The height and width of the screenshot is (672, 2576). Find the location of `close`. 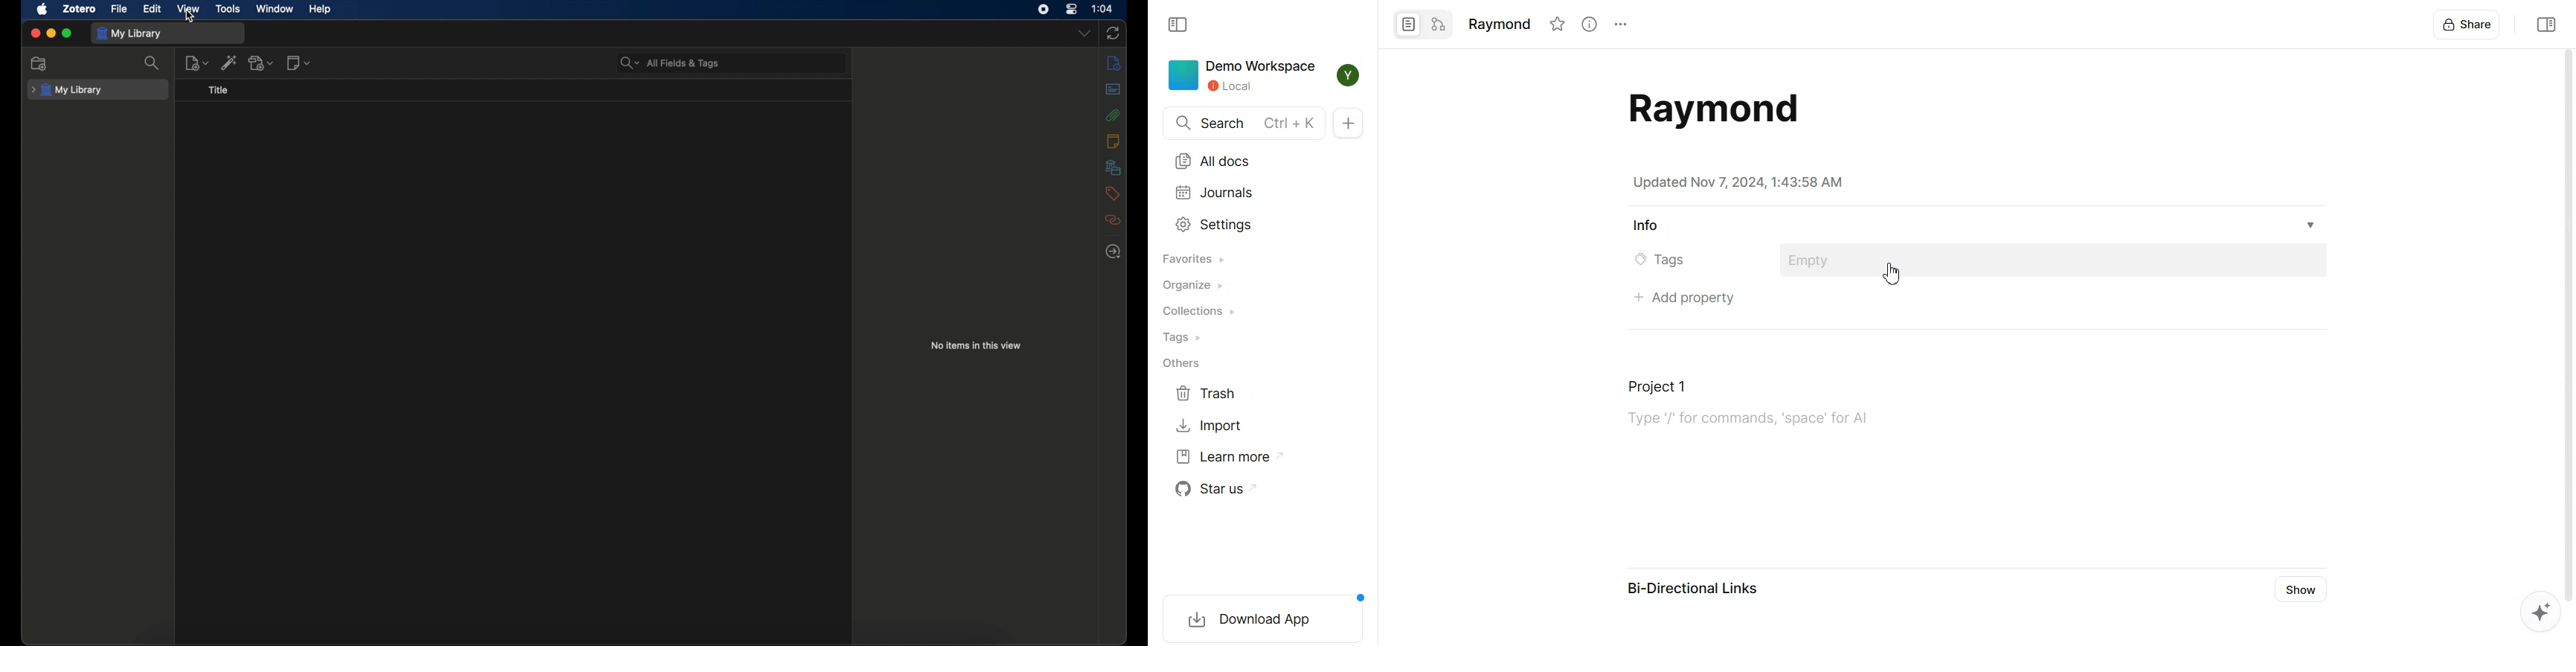

close is located at coordinates (36, 34).